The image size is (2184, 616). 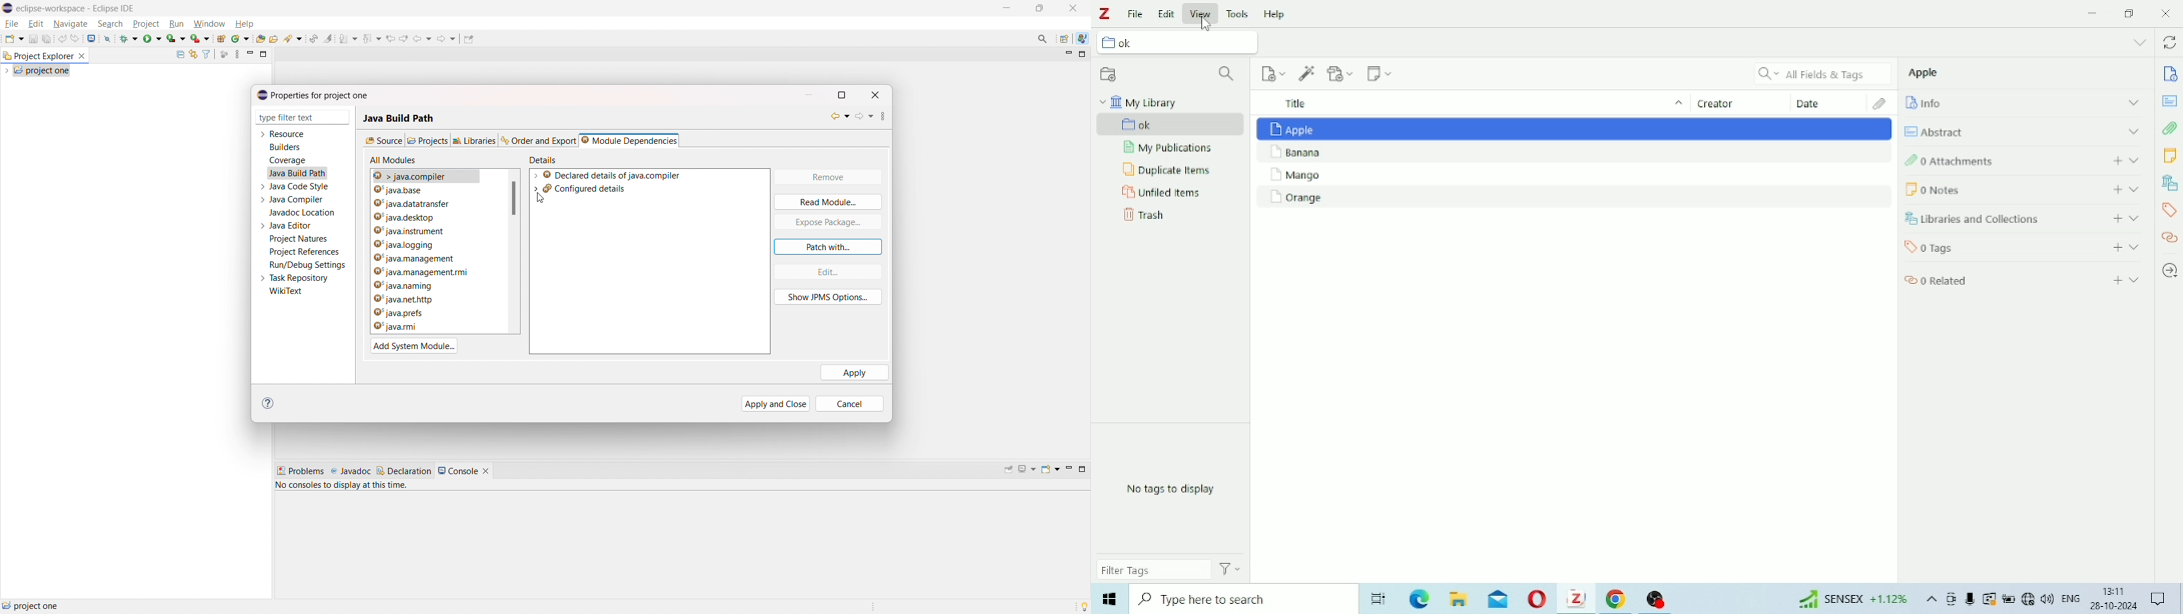 I want to click on File, so click(x=1138, y=13).